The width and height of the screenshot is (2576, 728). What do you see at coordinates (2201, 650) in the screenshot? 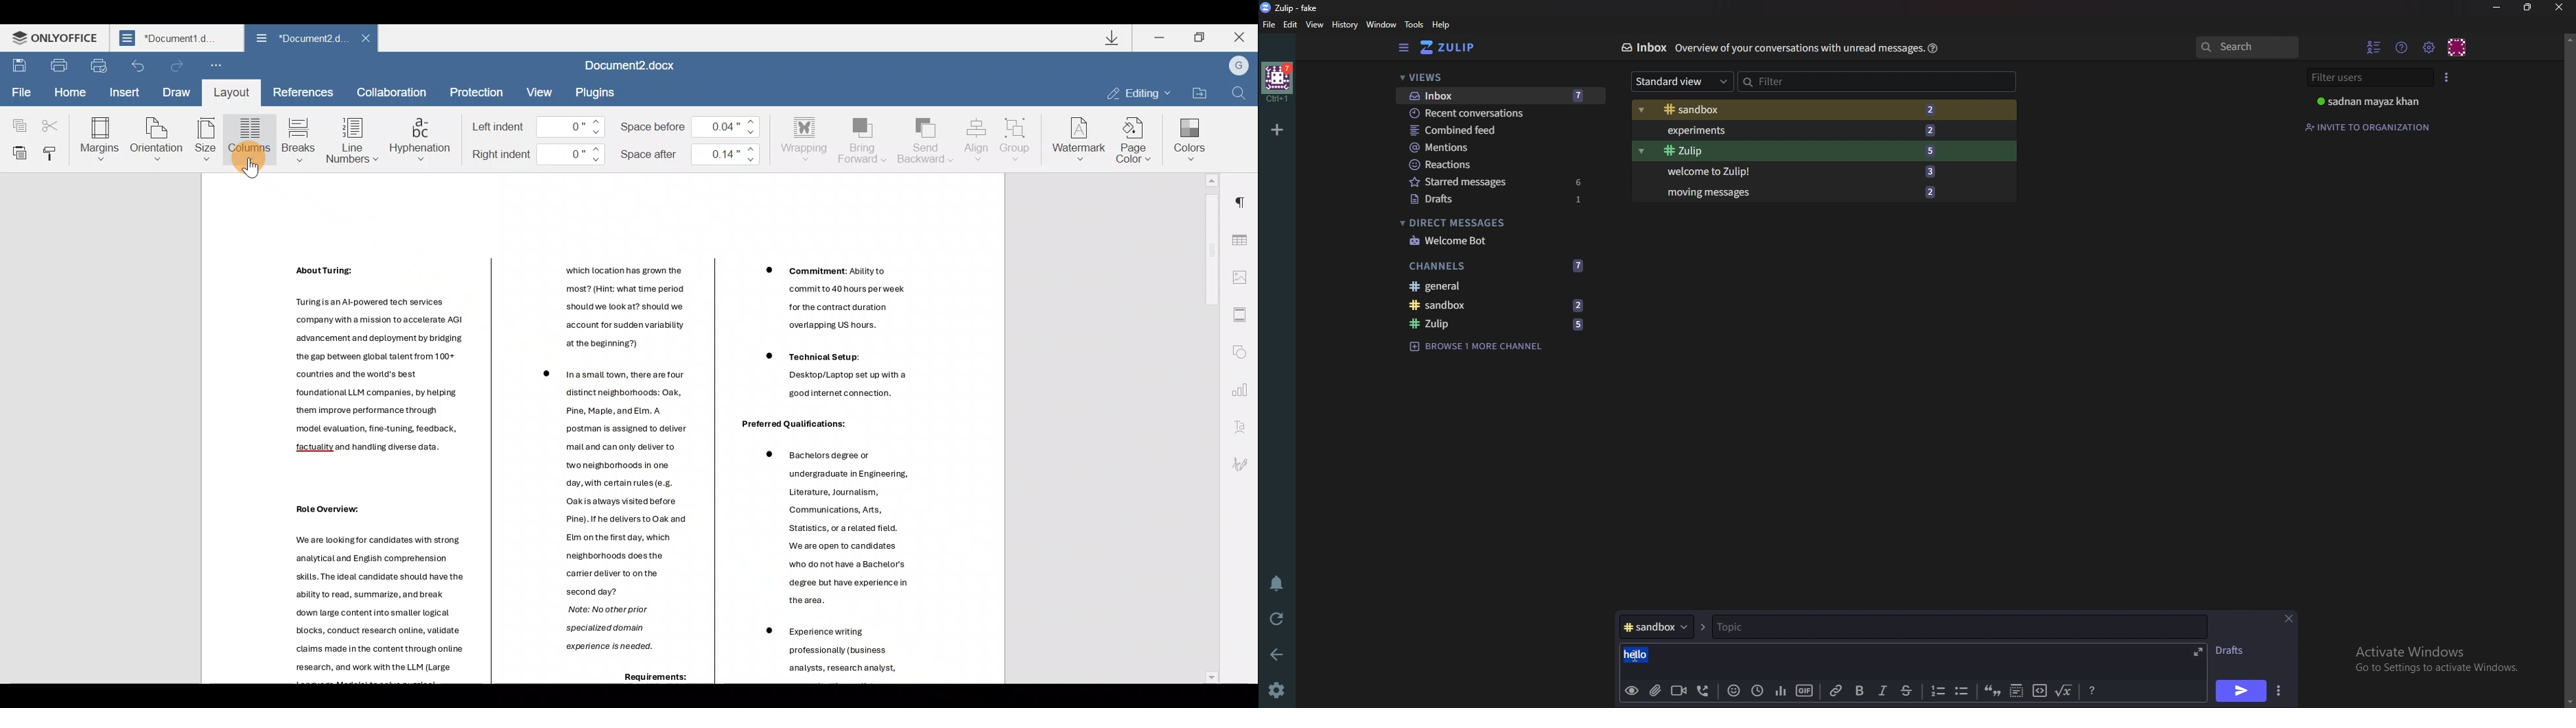
I see `Expand` at bounding box center [2201, 650].